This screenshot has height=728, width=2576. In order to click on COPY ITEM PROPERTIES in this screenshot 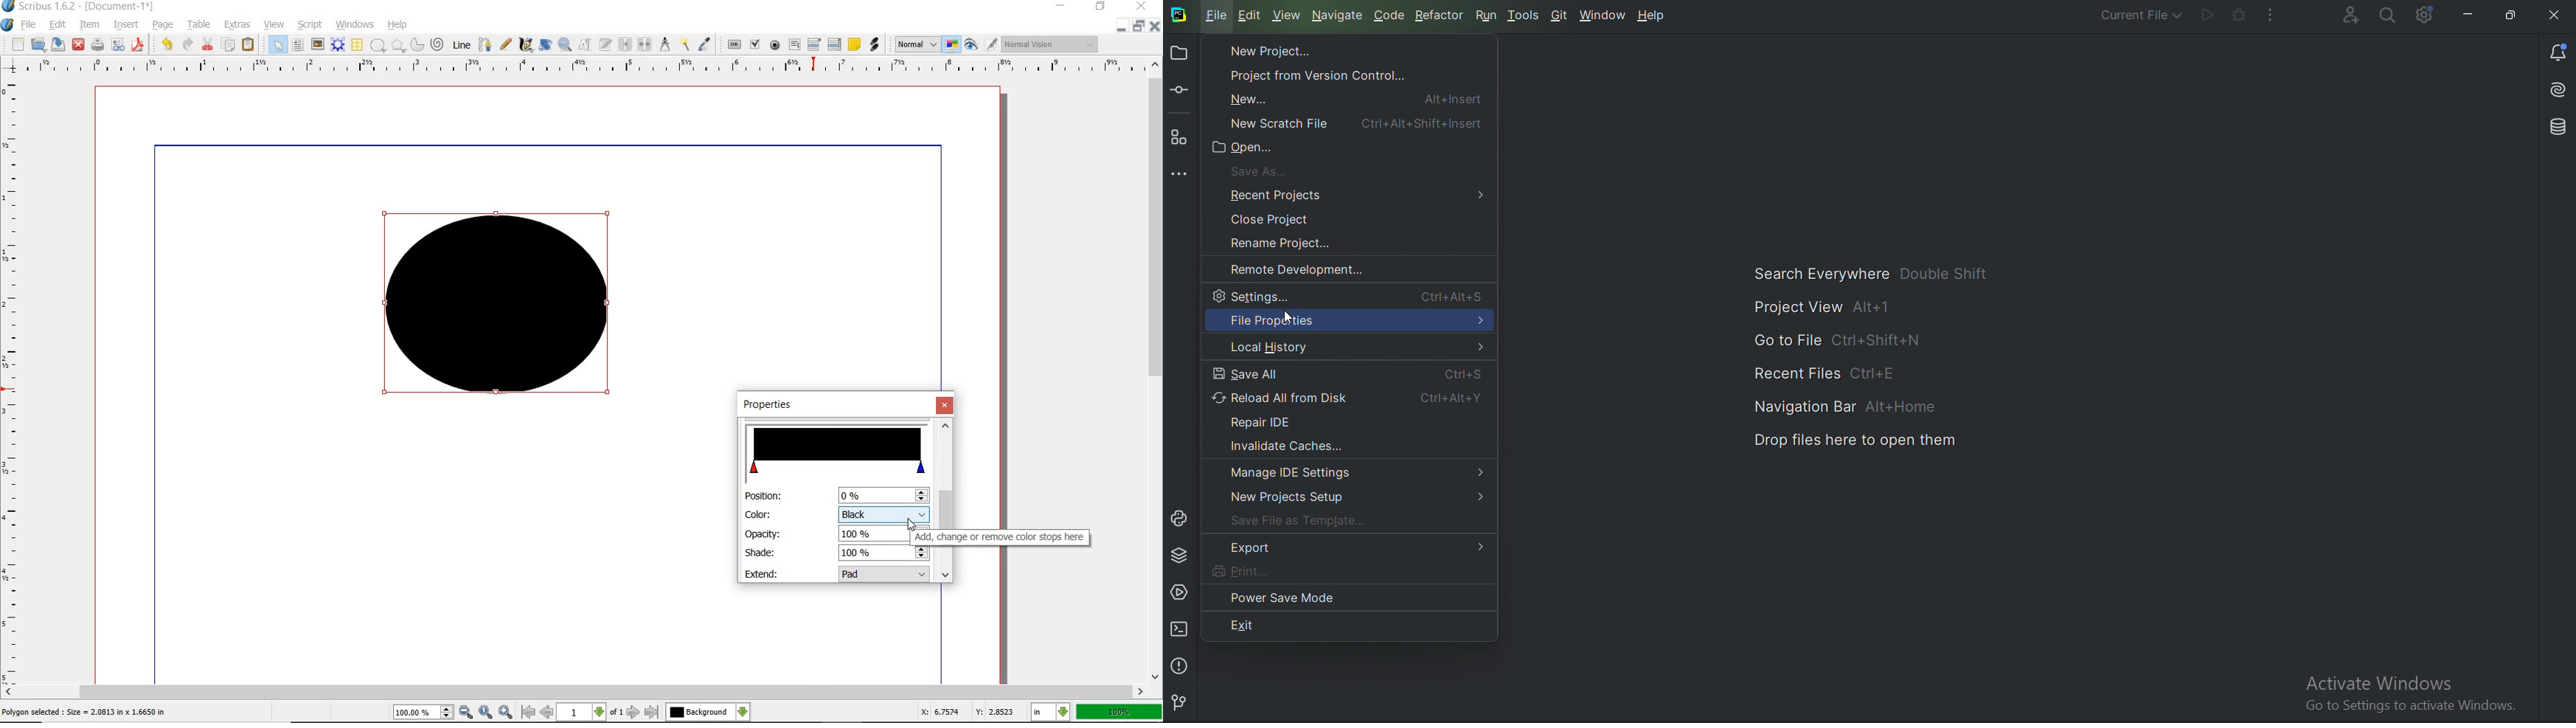, I will do `click(685, 44)`.